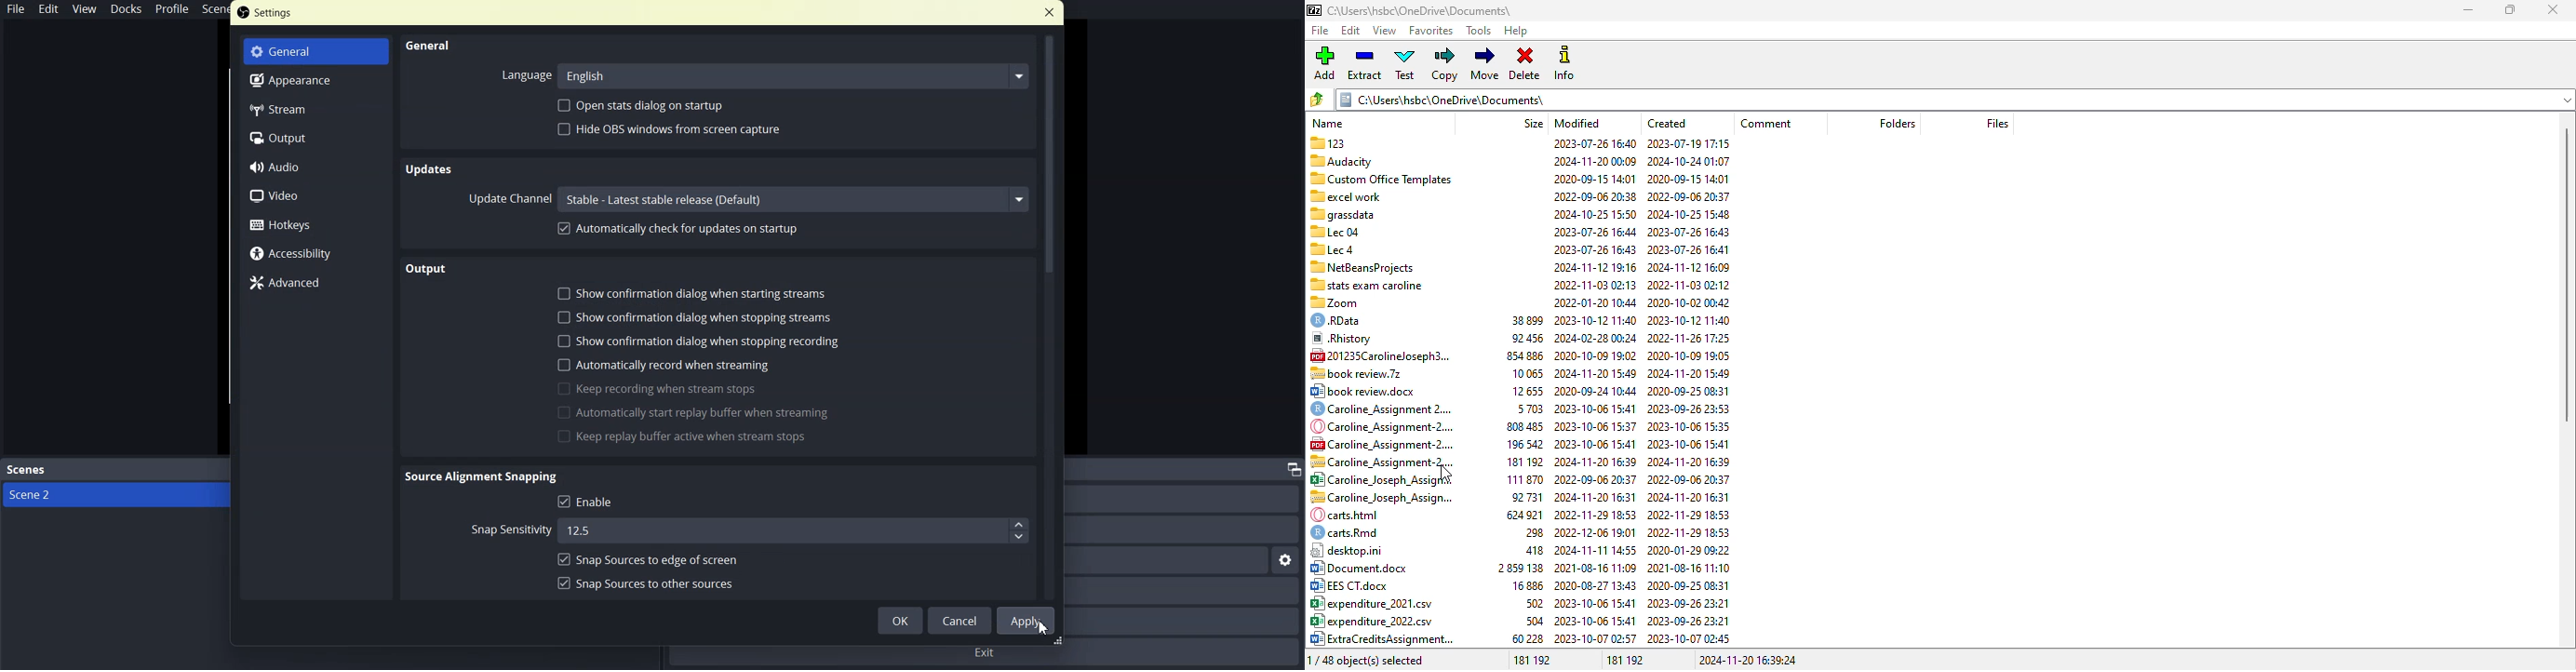  What do you see at coordinates (1050, 13) in the screenshot?
I see `Close` at bounding box center [1050, 13].